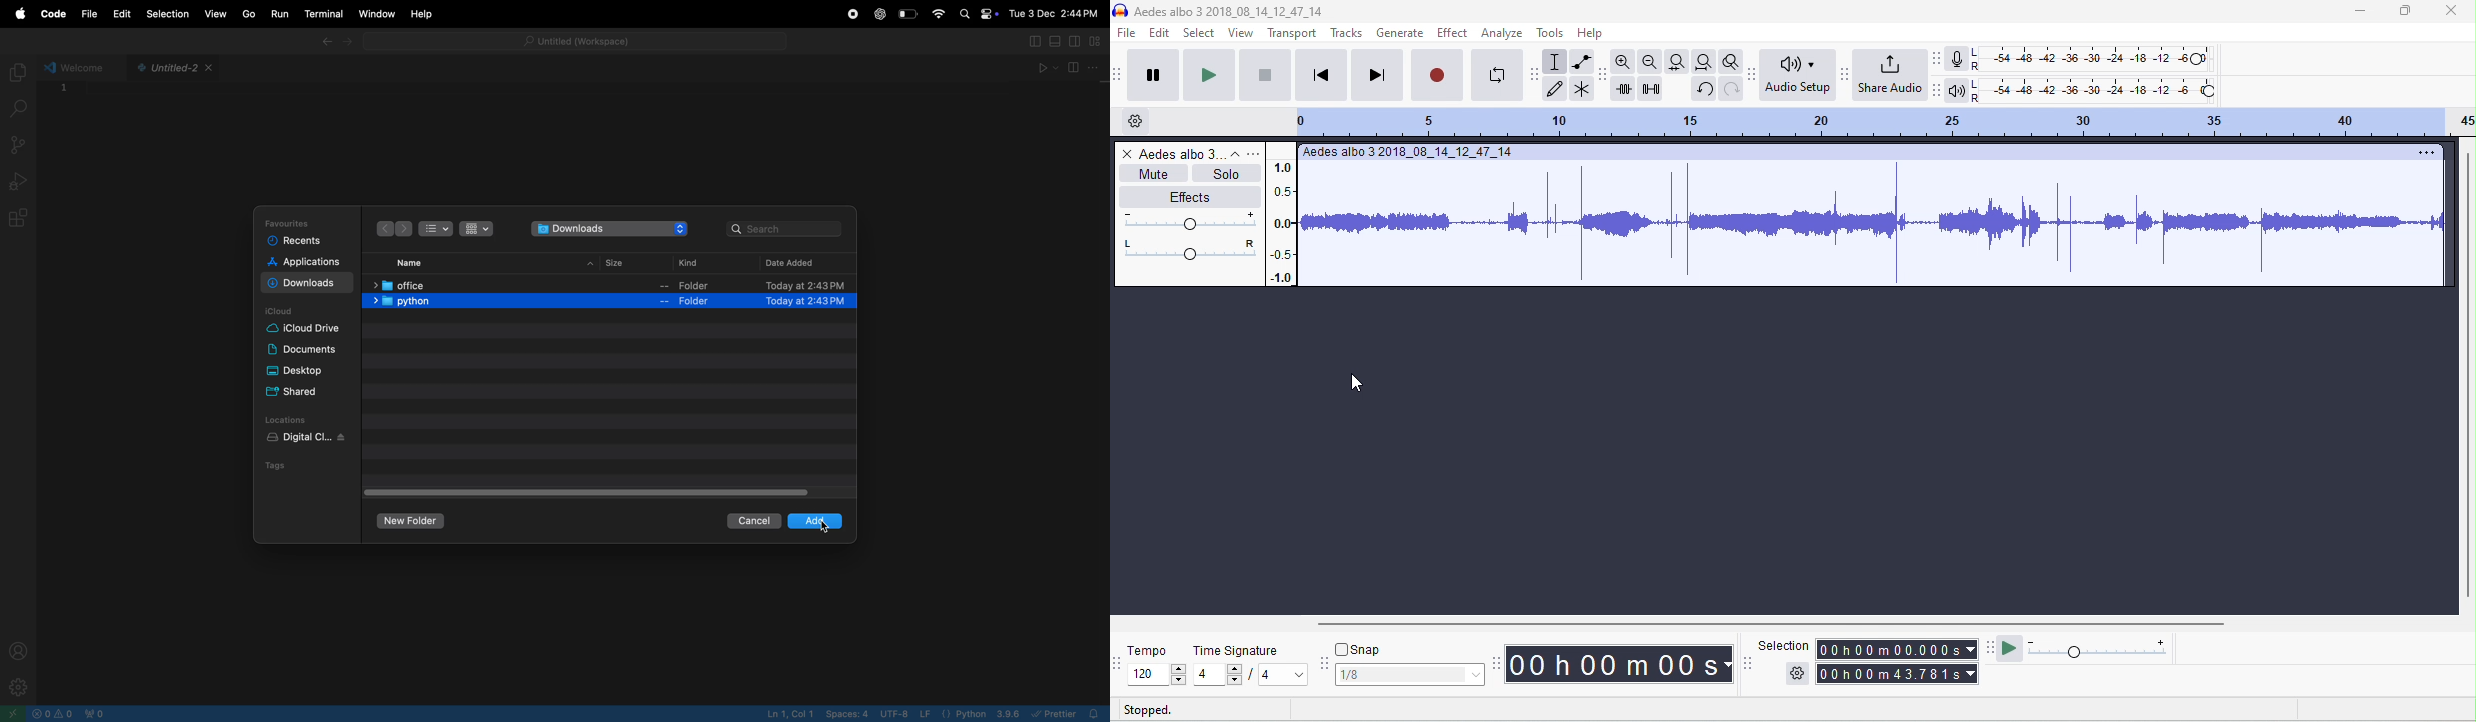  What do you see at coordinates (938, 14) in the screenshot?
I see `wifi` at bounding box center [938, 14].